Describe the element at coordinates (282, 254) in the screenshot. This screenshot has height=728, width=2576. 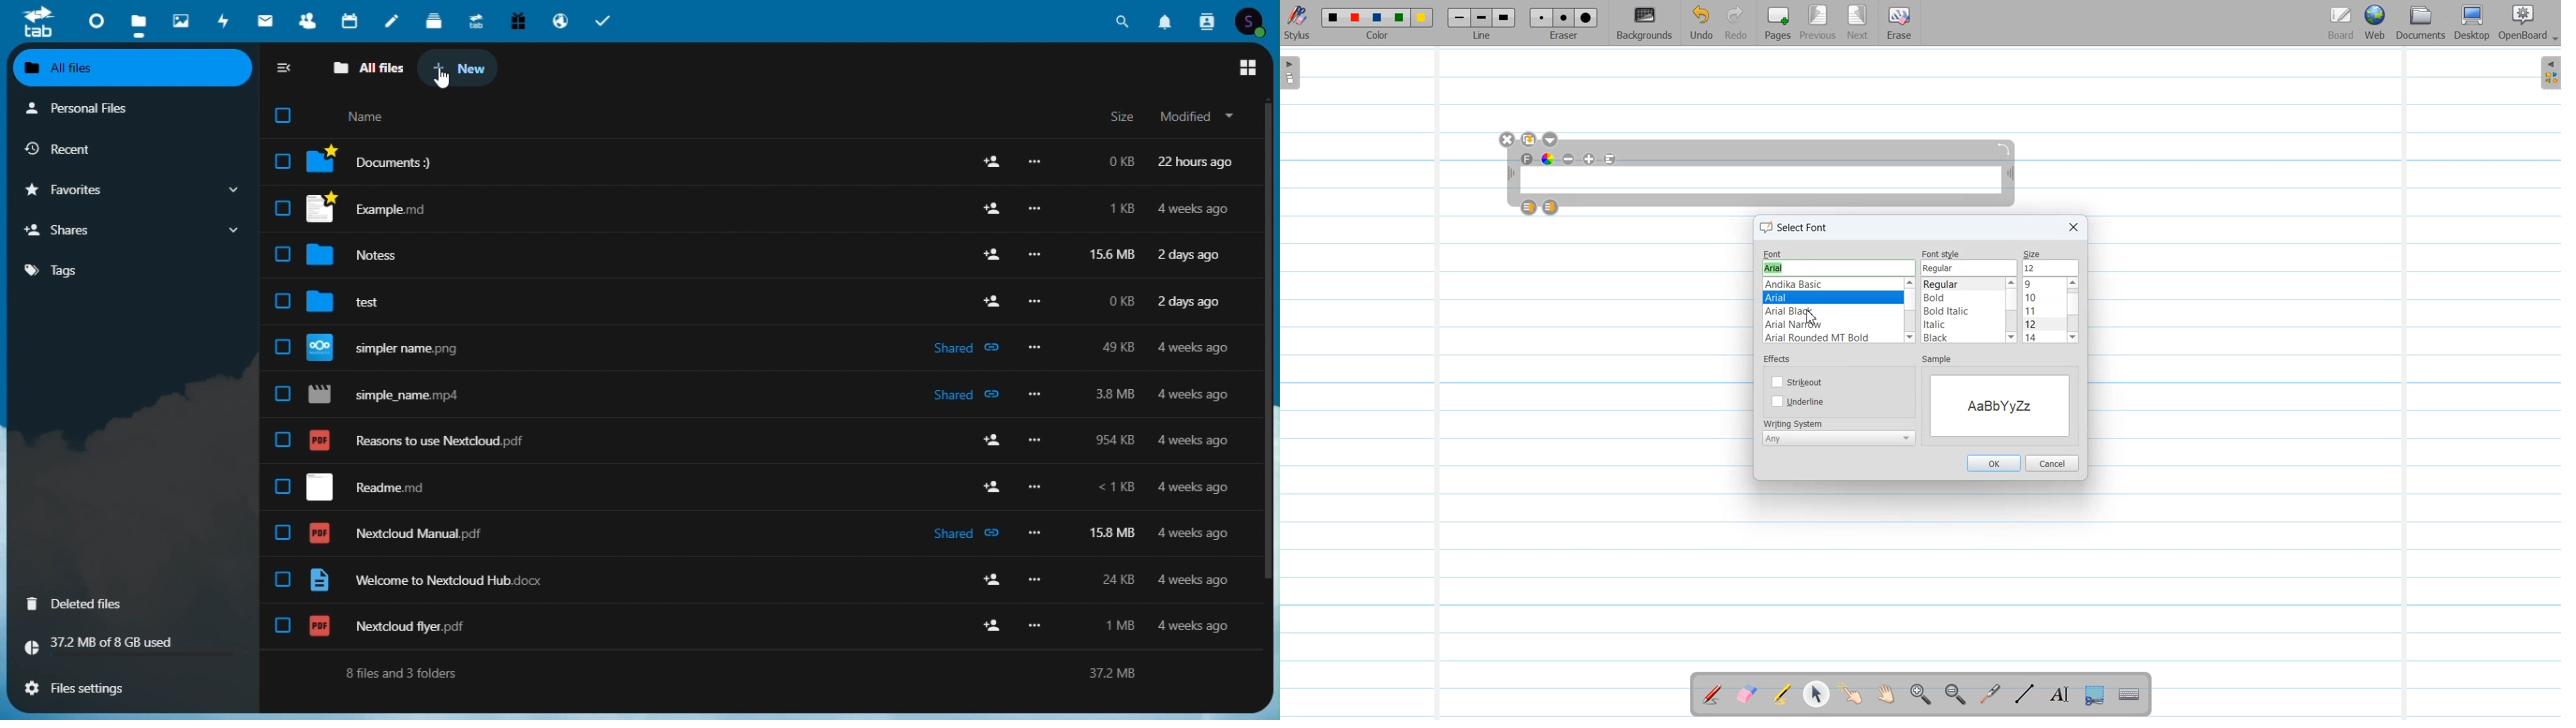
I see `check box` at that location.